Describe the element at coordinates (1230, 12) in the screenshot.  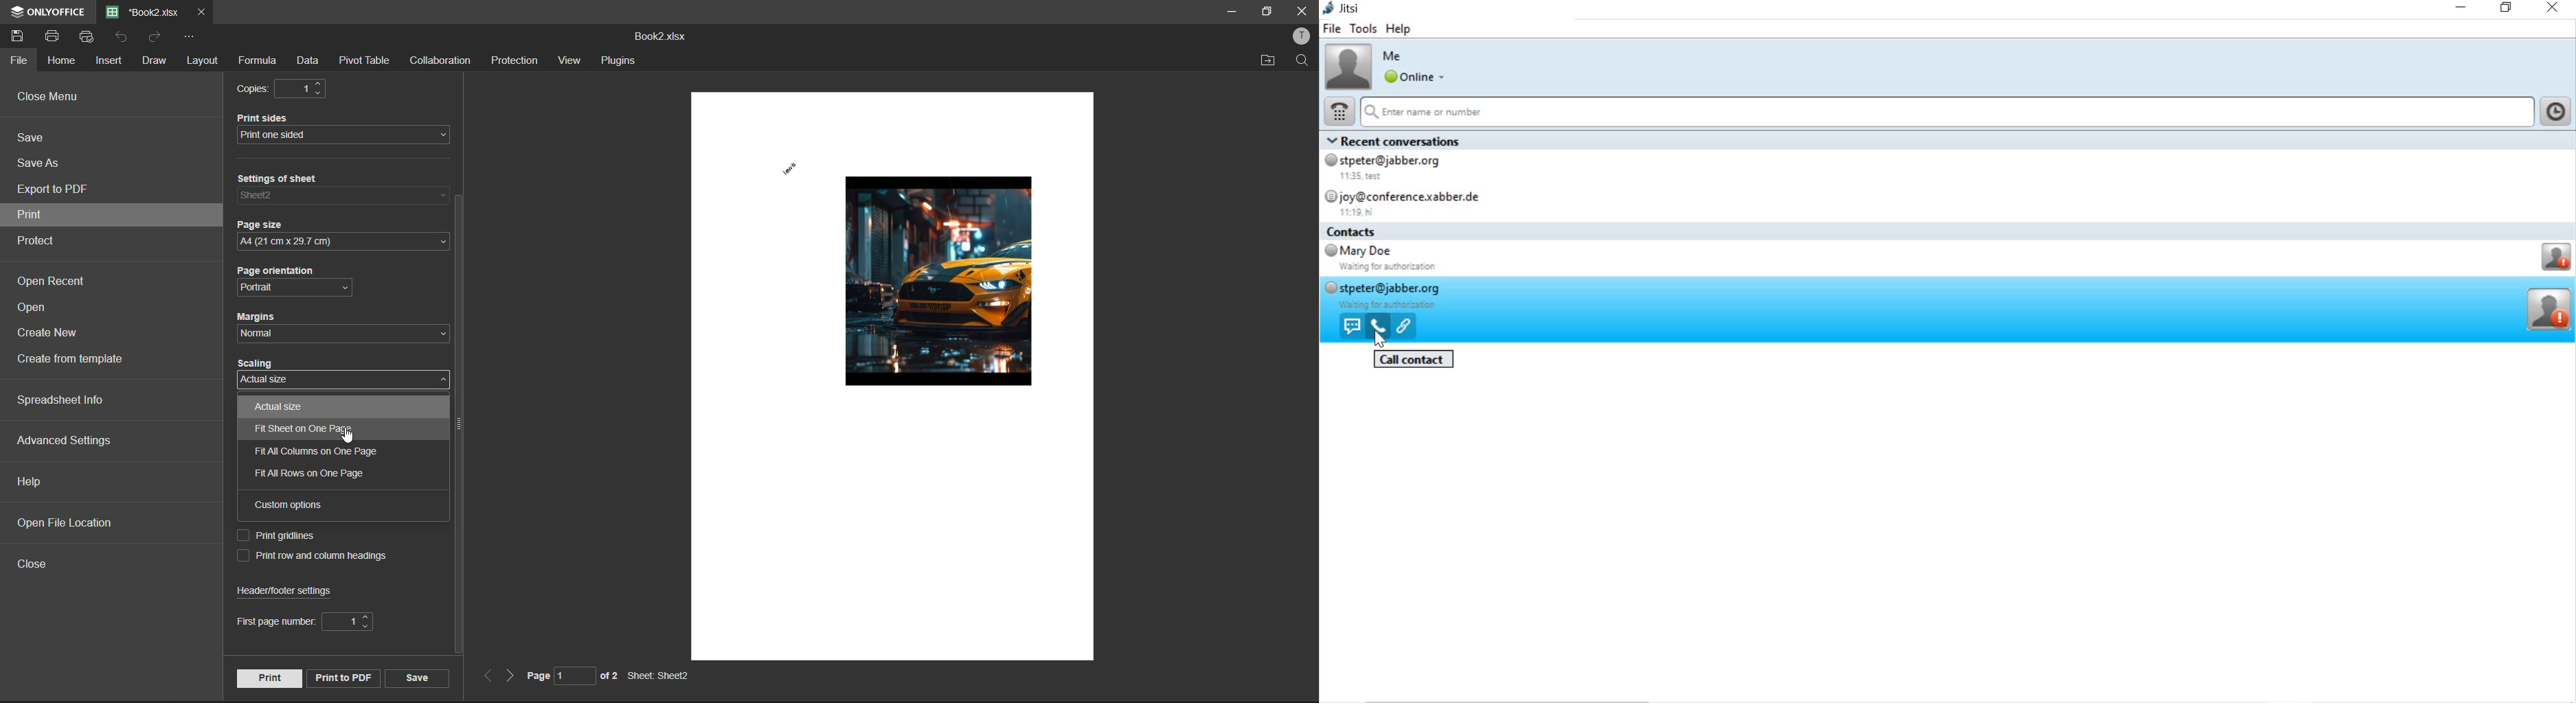
I see `minimize` at that location.